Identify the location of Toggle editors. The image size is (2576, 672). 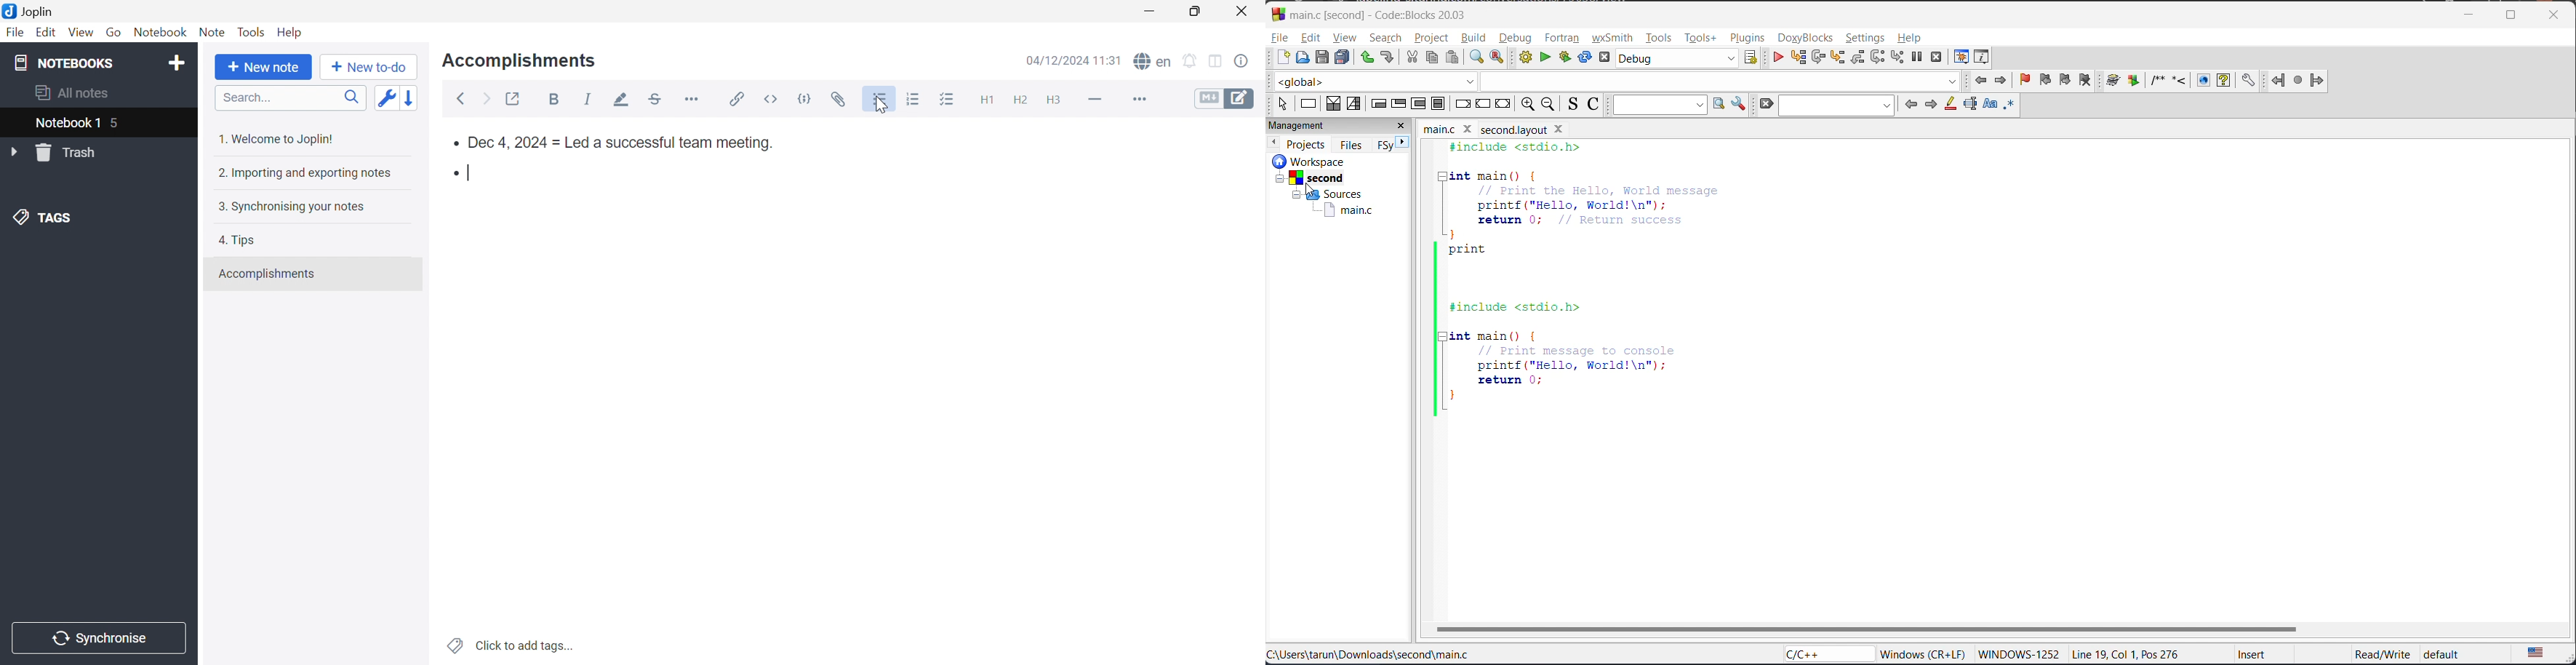
(1225, 100).